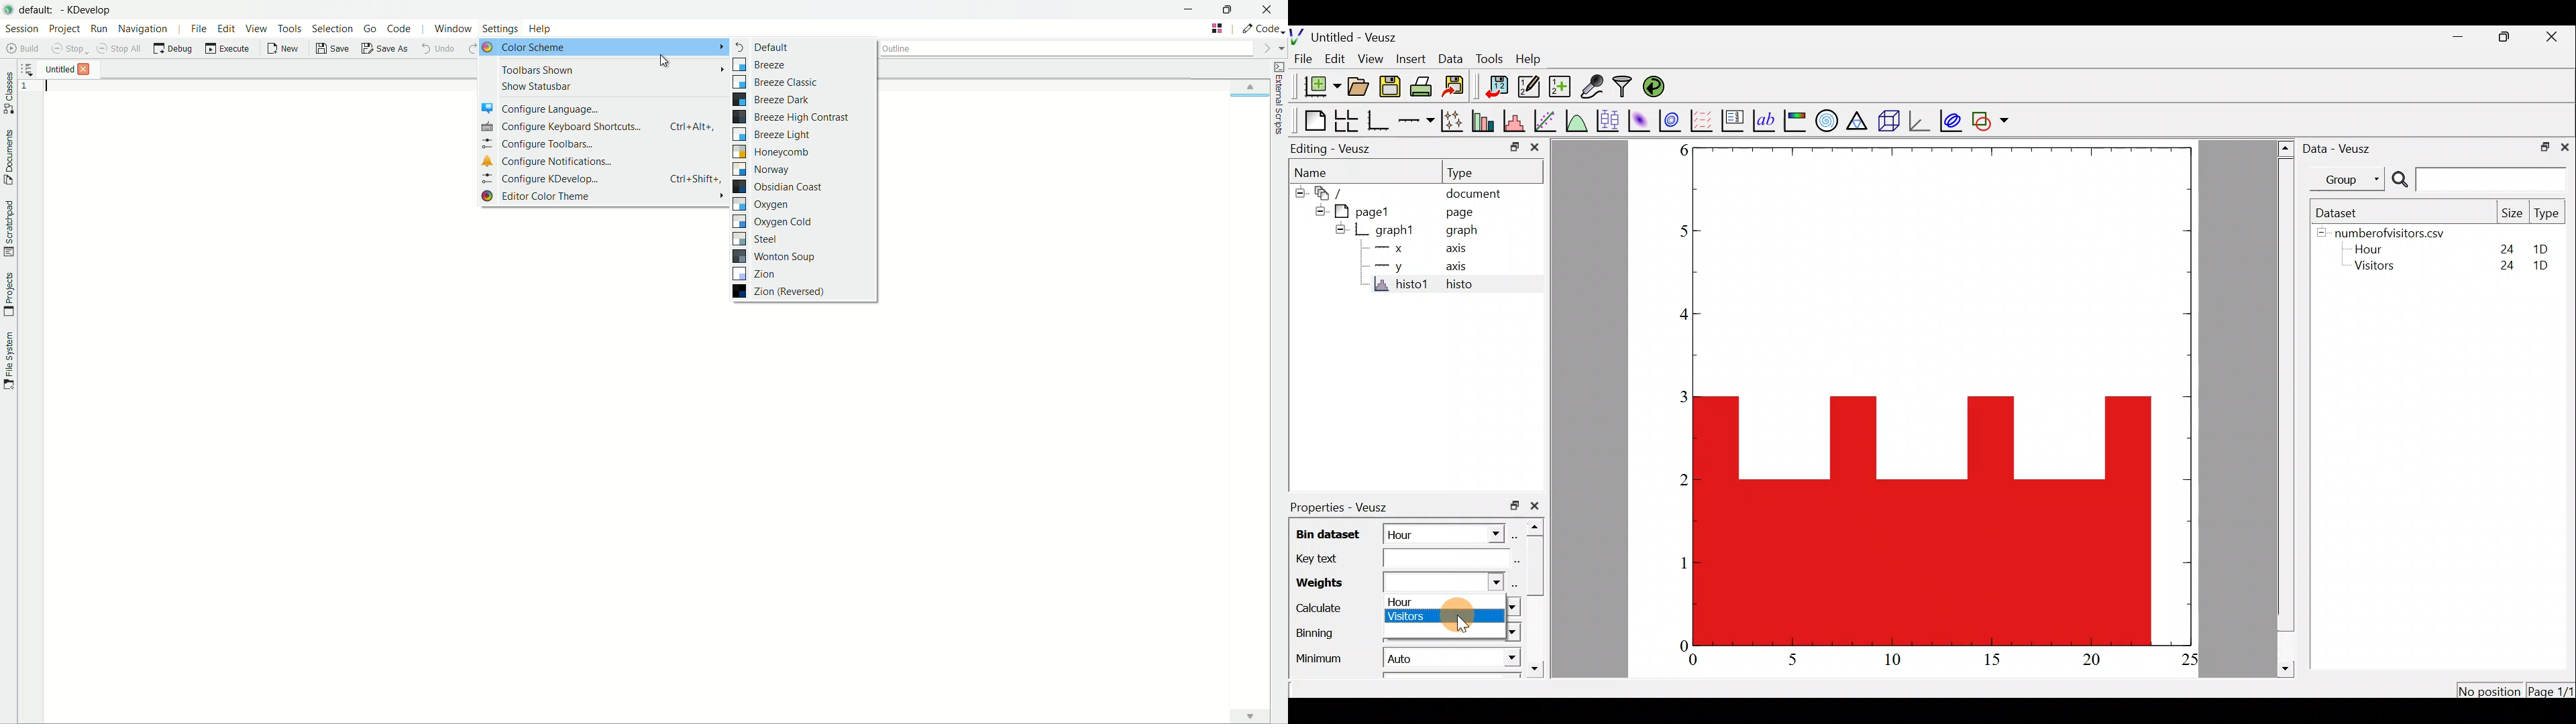 This screenshot has width=2576, height=728. What do you see at coordinates (1318, 211) in the screenshot?
I see `hide sub menu` at bounding box center [1318, 211].